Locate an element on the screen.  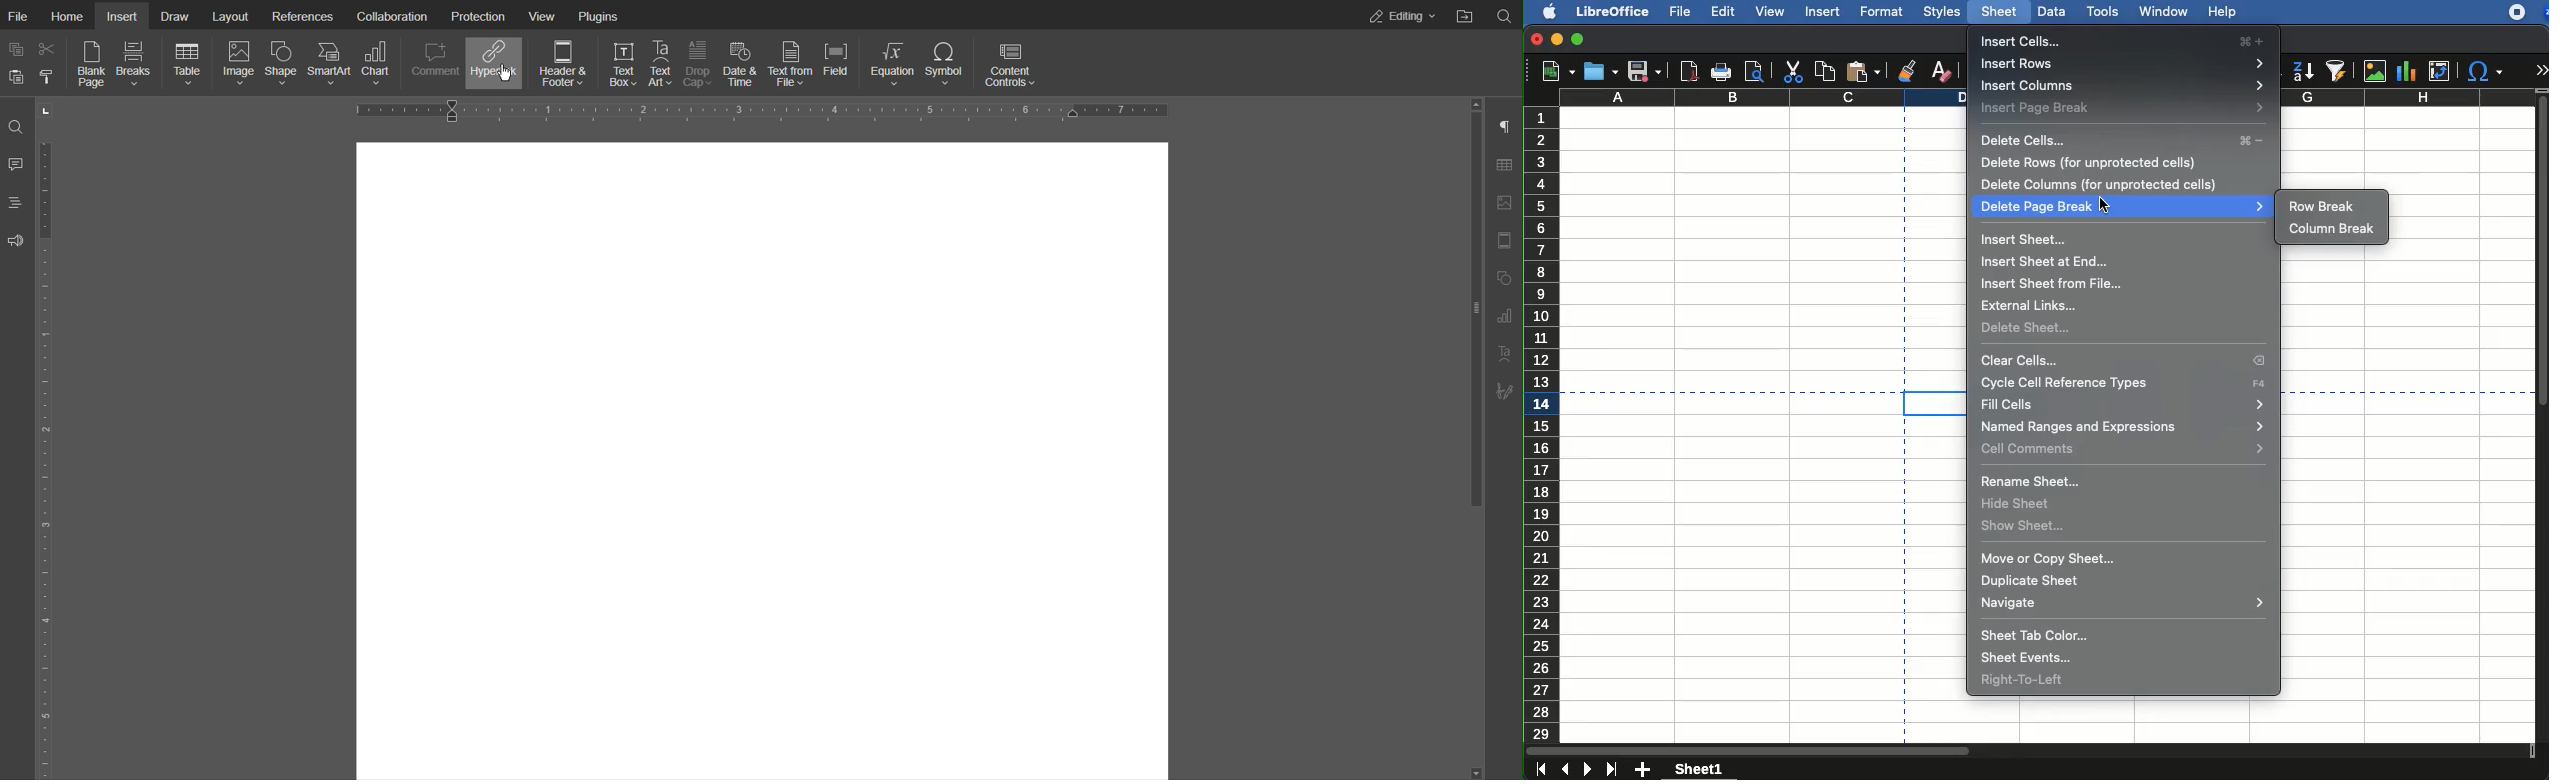
Text from File is located at coordinates (793, 65).